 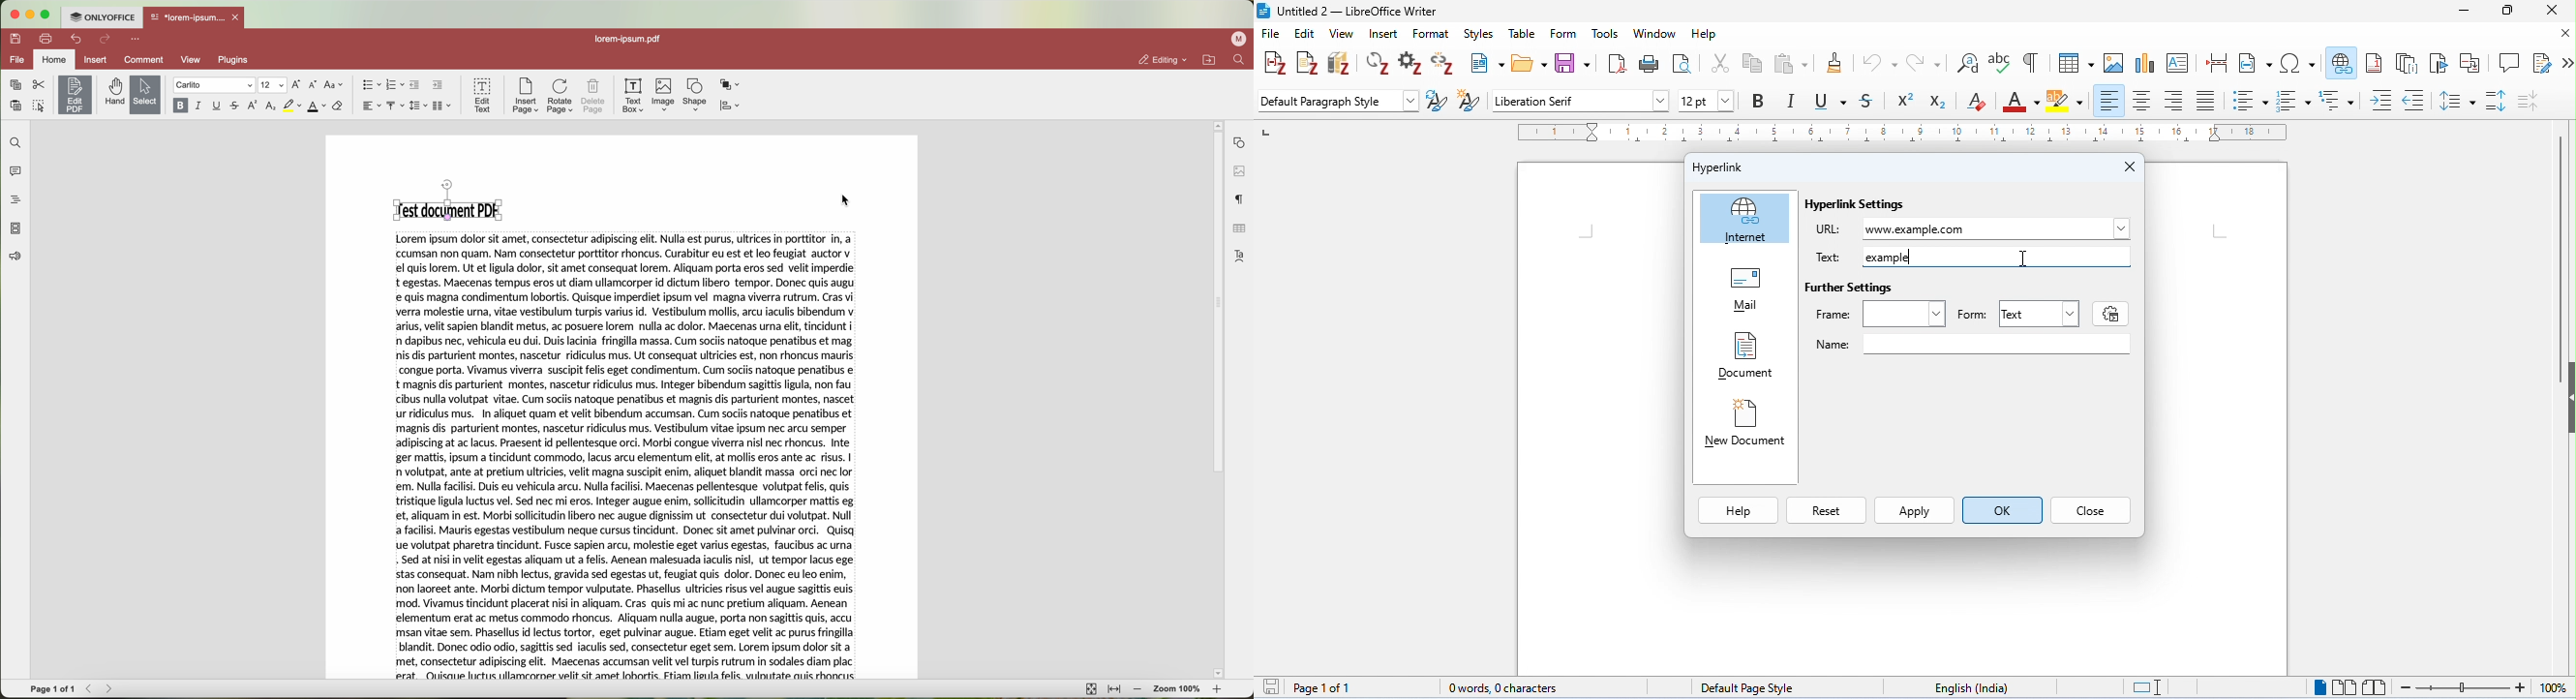 What do you see at coordinates (2021, 103) in the screenshot?
I see `font color` at bounding box center [2021, 103].